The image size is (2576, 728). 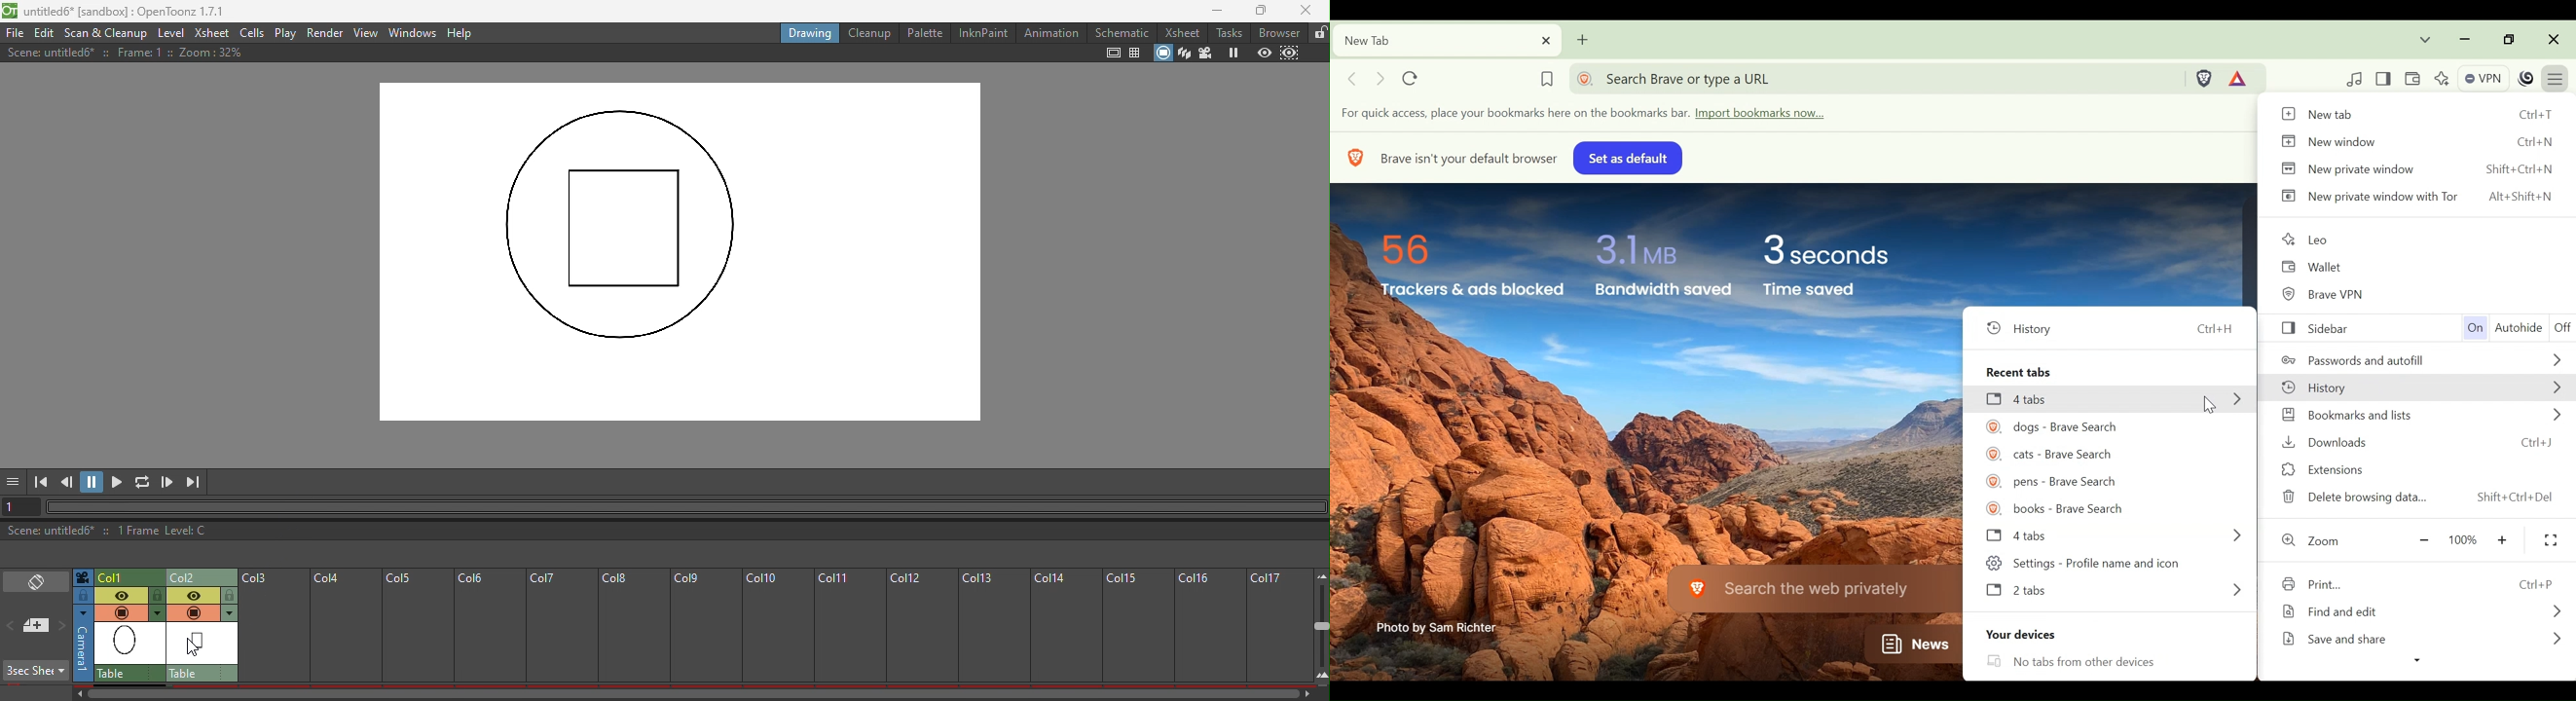 What do you see at coordinates (202, 673) in the screenshot?
I see `Table` at bounding box center [202, 673].